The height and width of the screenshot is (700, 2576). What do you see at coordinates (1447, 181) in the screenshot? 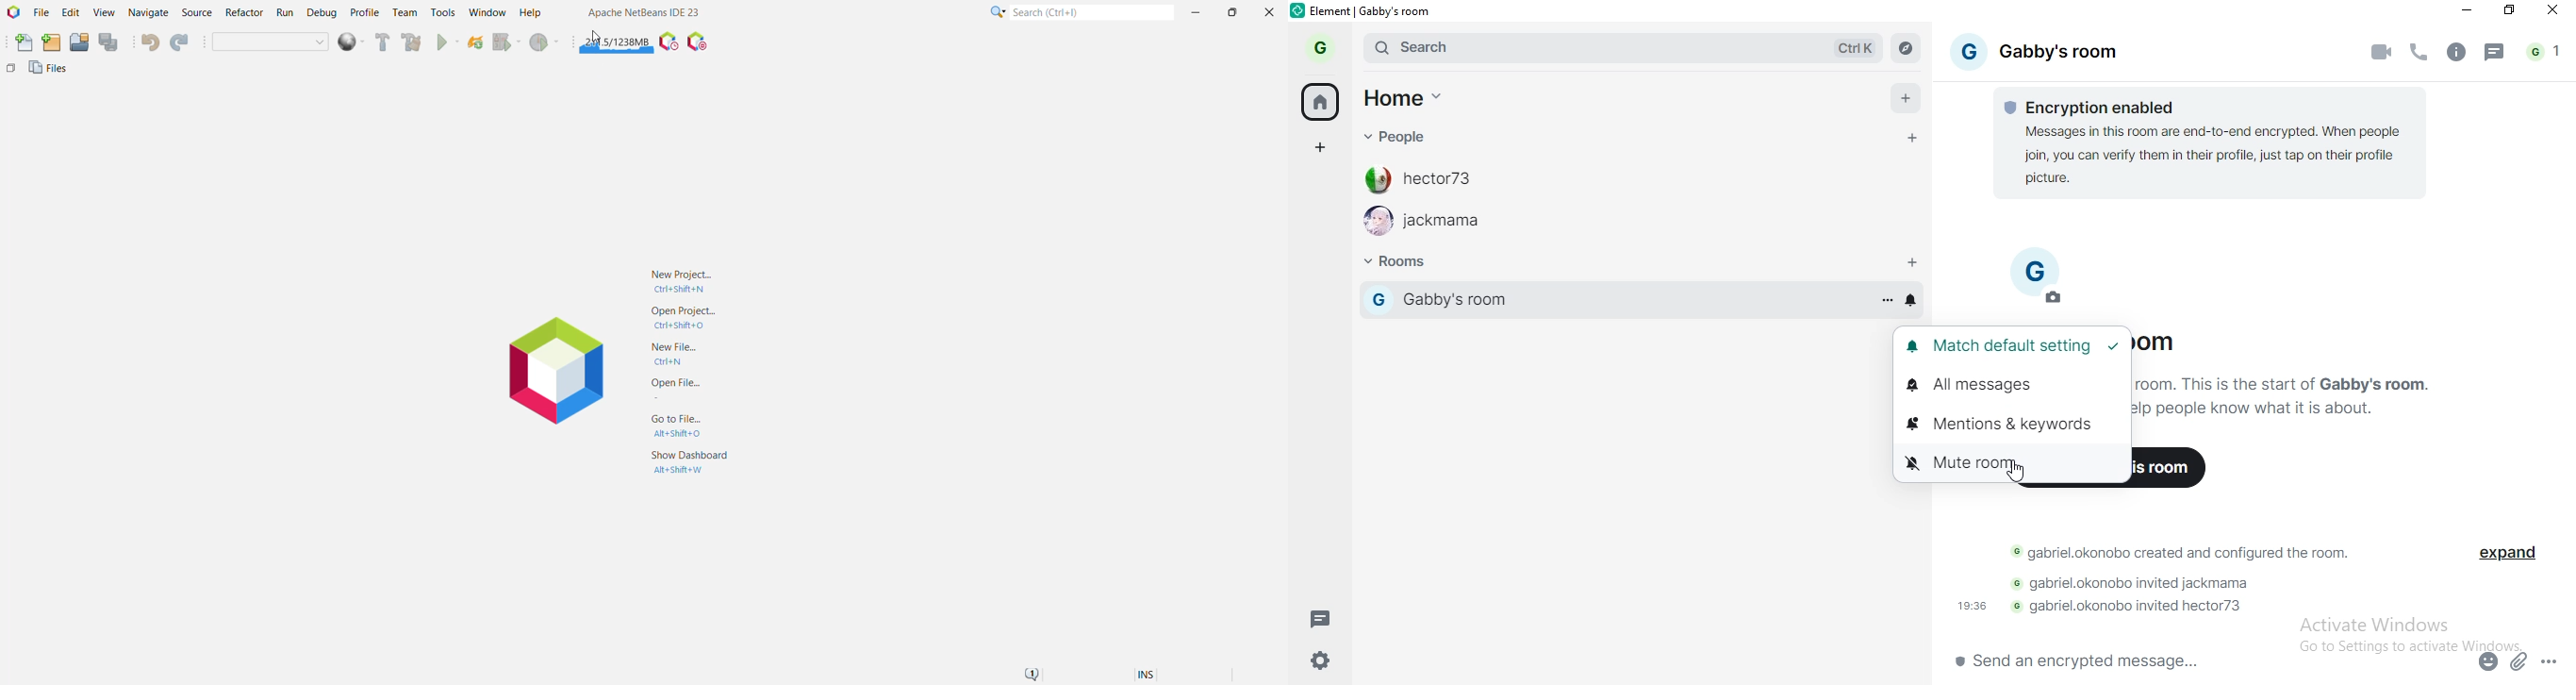
I see `hecor73` at bounding box center [1447, 181].